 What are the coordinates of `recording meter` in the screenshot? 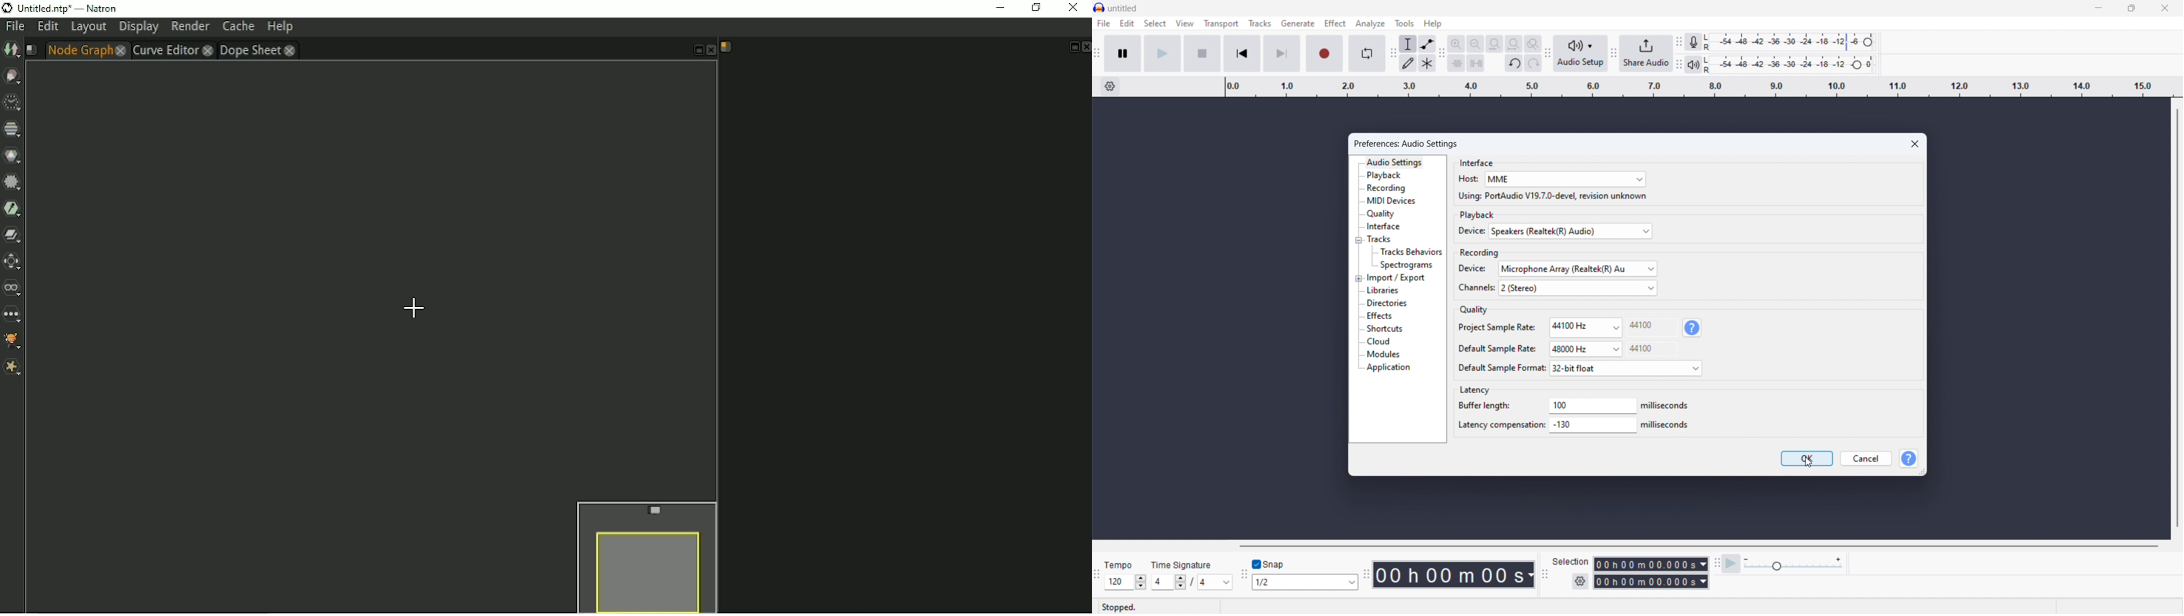 It's located at (1694, 42).